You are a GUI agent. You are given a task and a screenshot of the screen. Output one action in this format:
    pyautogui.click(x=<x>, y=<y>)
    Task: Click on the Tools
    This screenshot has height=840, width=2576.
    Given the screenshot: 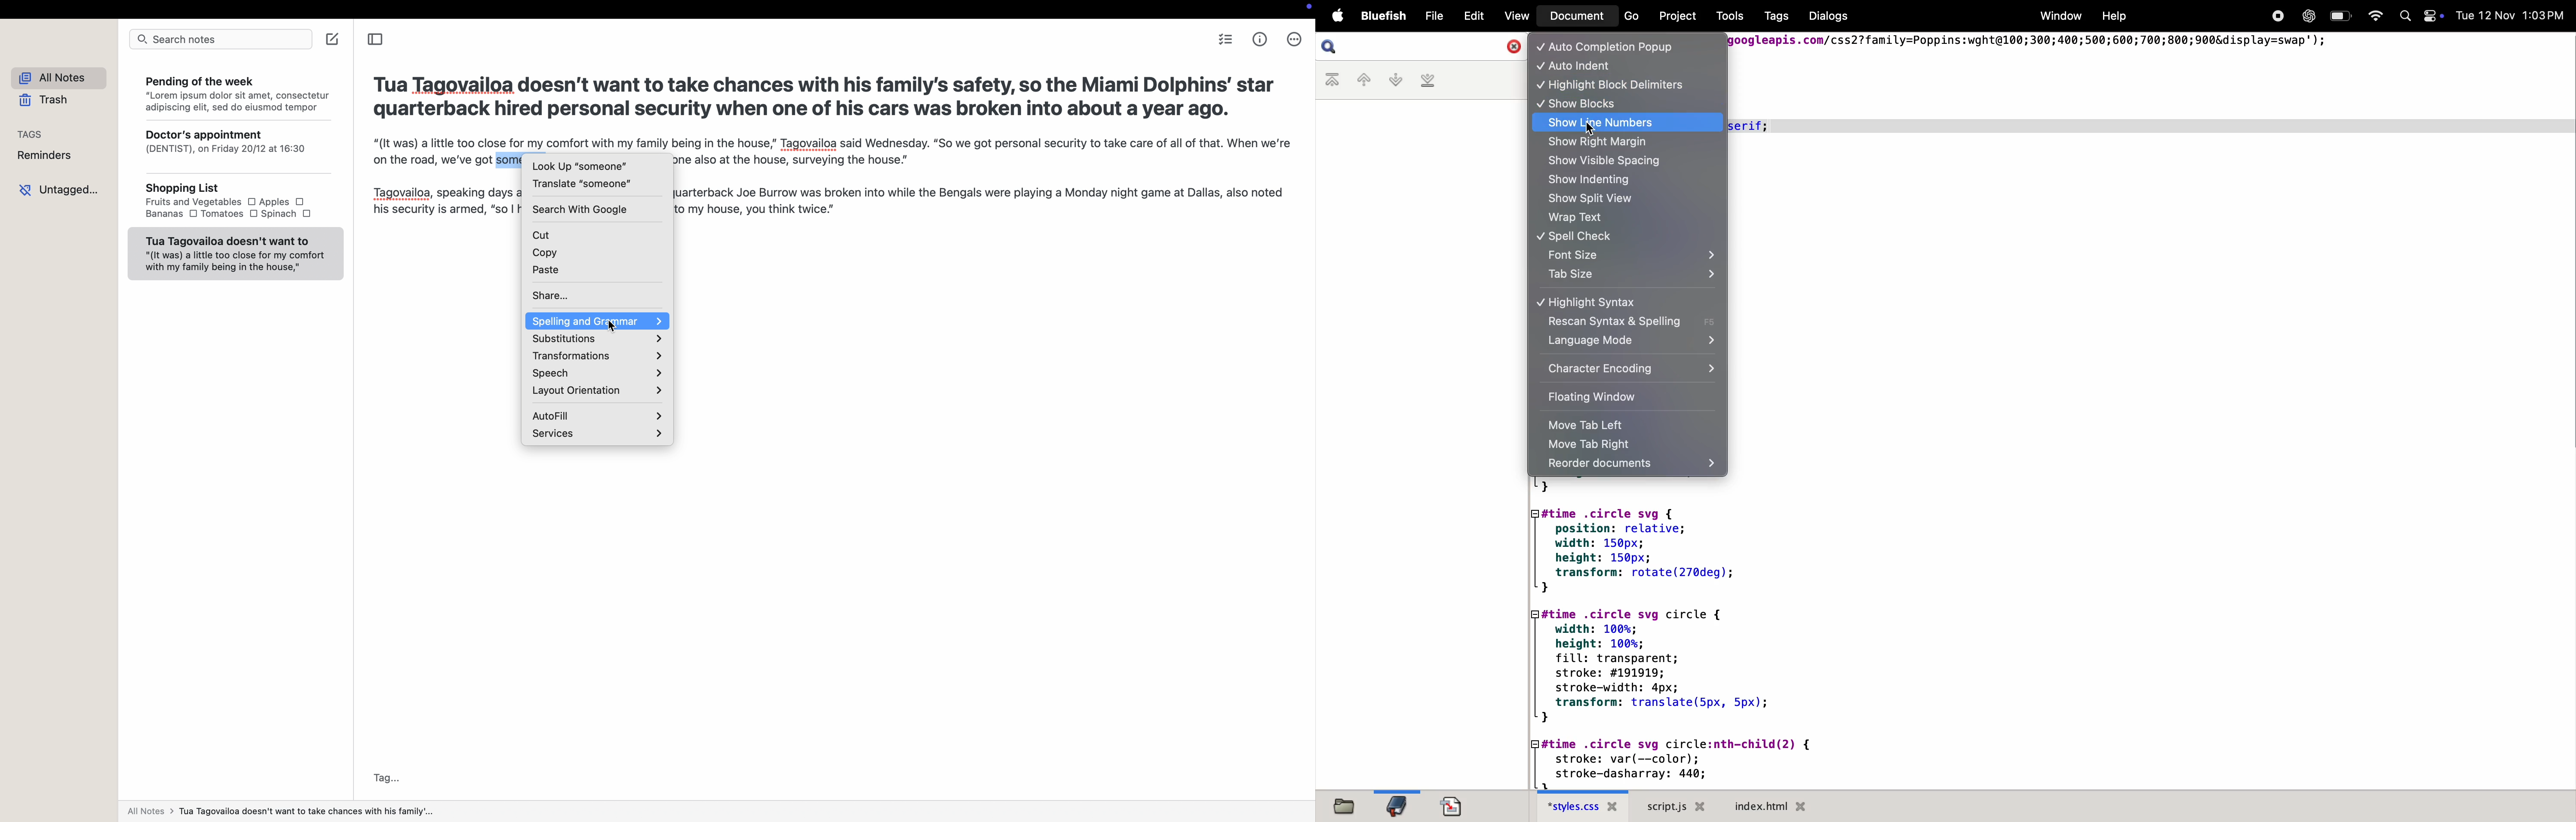 What is the action you would take?
    pyautogui.click(x=1728, y=16)
    